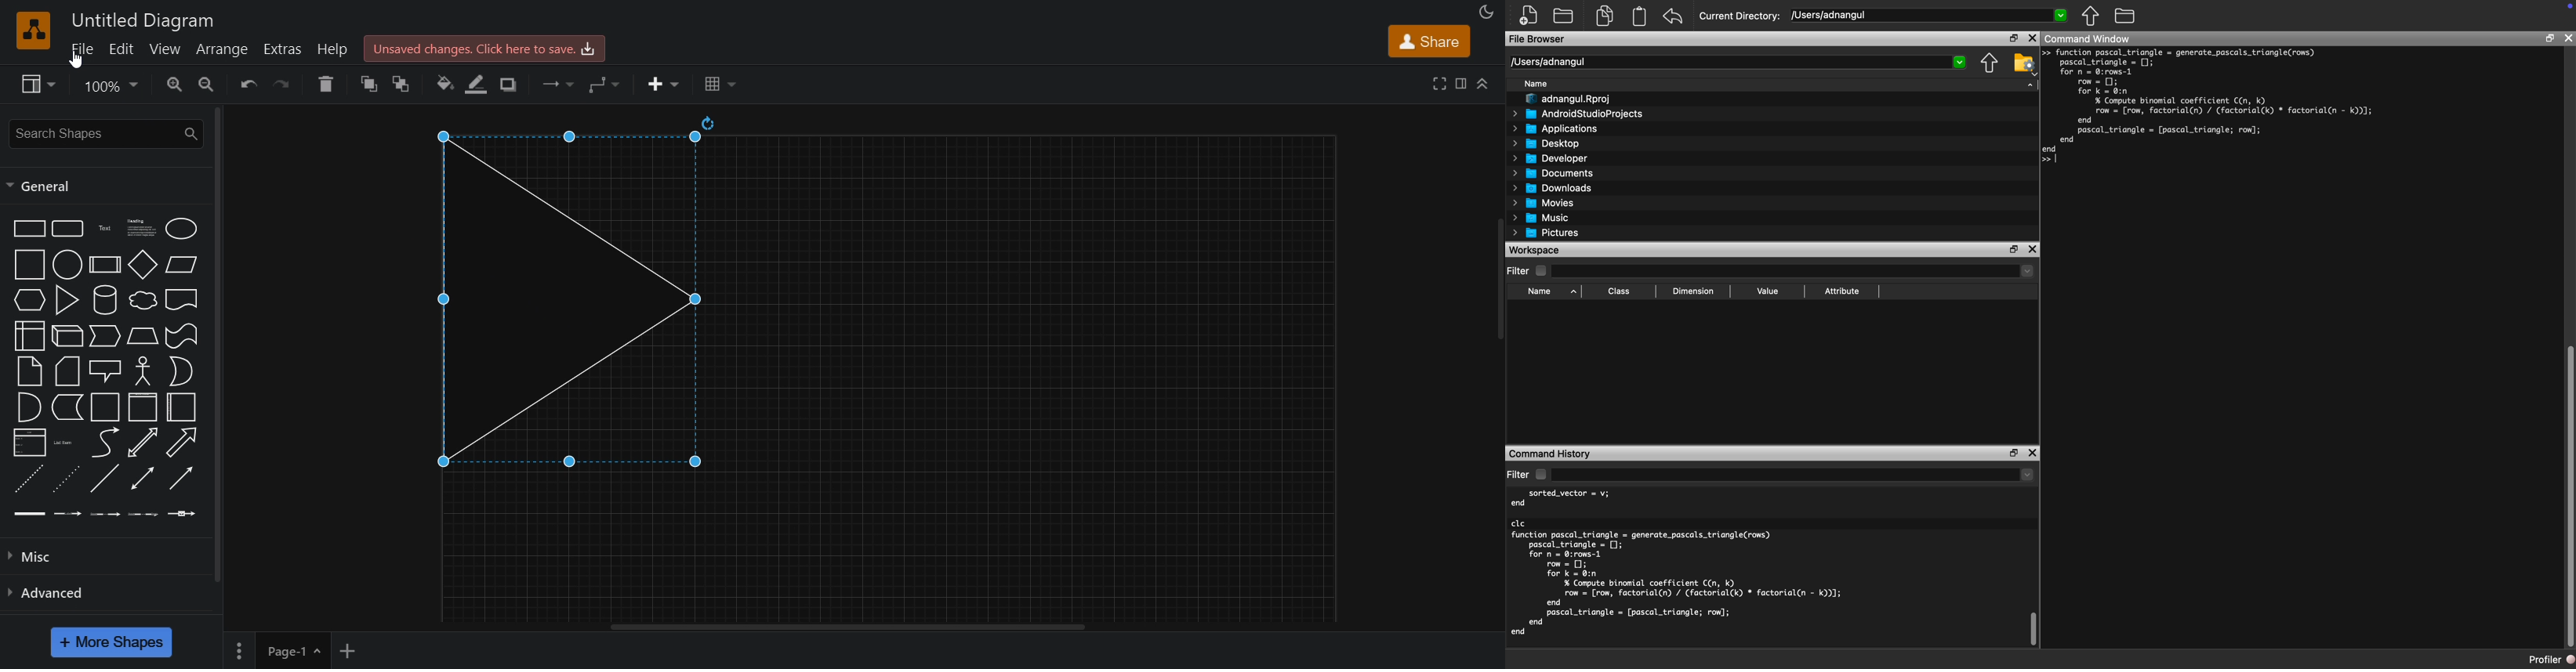 The width and height of the screenshot is (2576, 672). What do you see at coordinates (183, 407) in the screenshot?
I see `container` at bounding box center [183, 407].